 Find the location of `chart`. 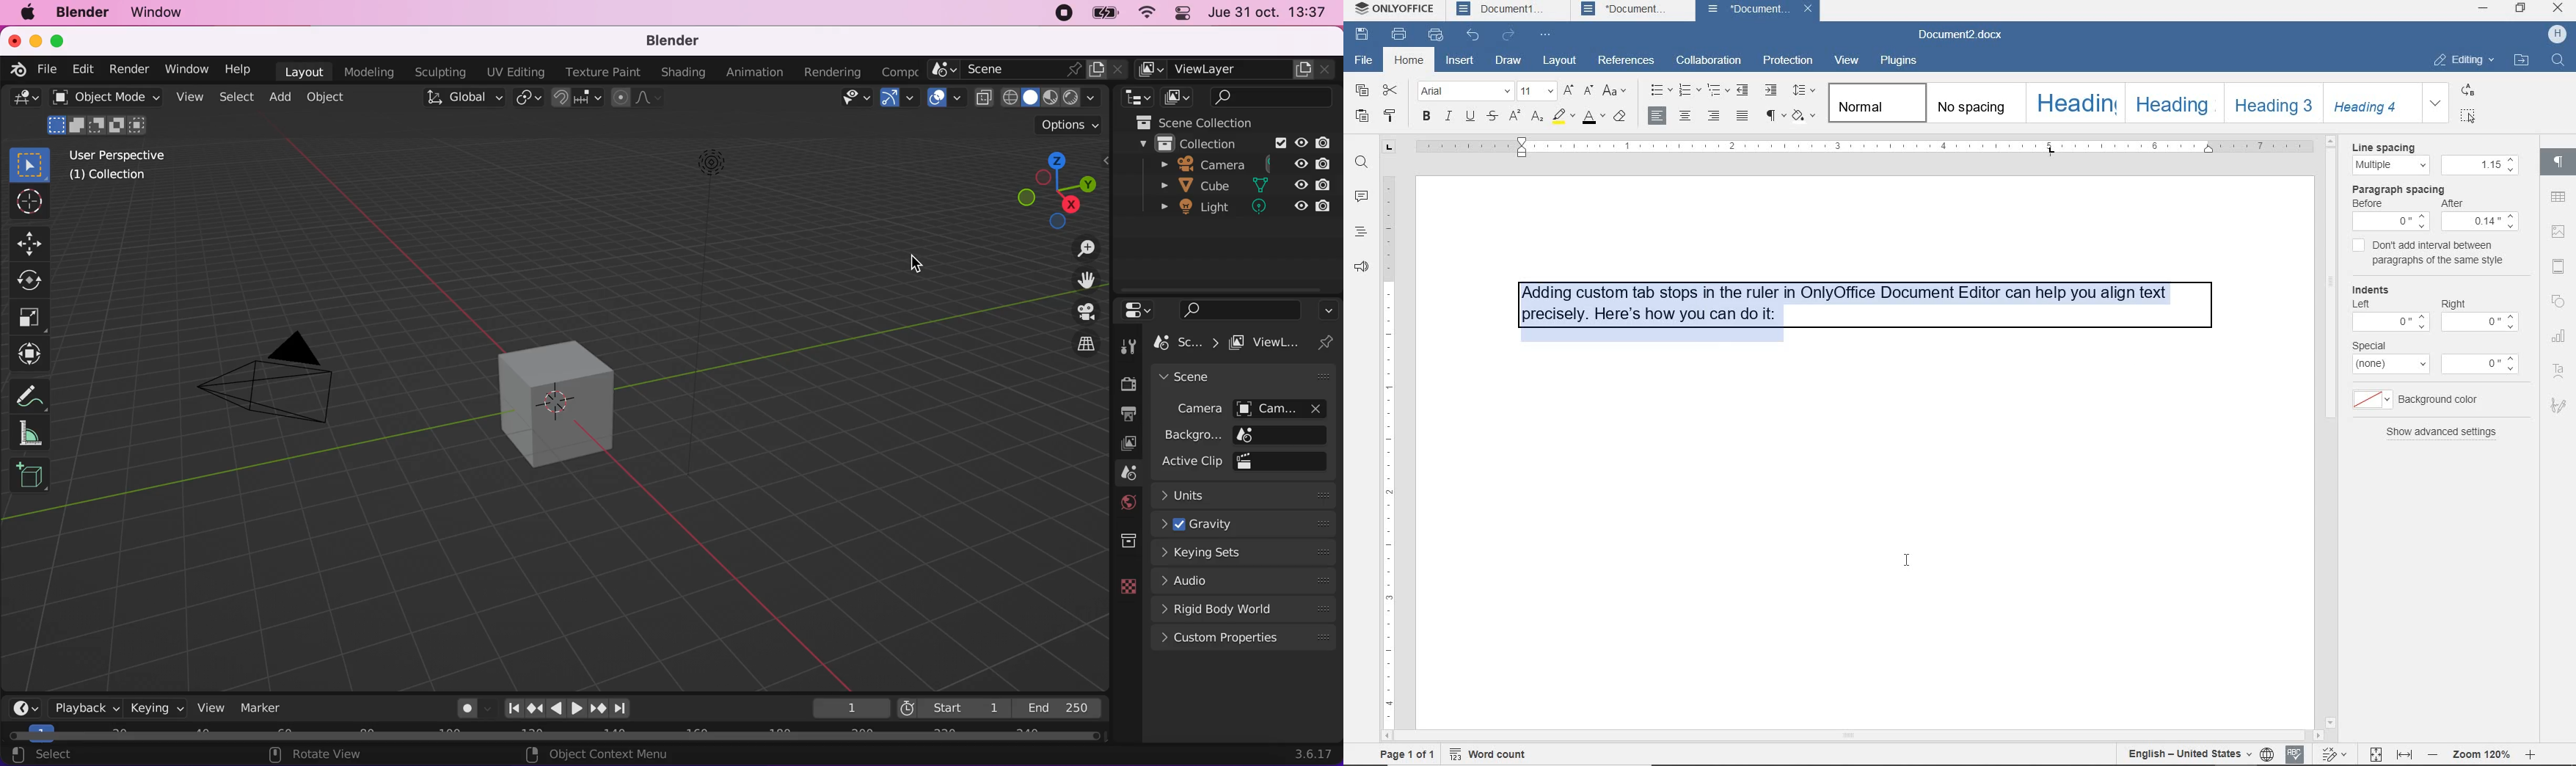

chart is located at coordinates (2560, 332).